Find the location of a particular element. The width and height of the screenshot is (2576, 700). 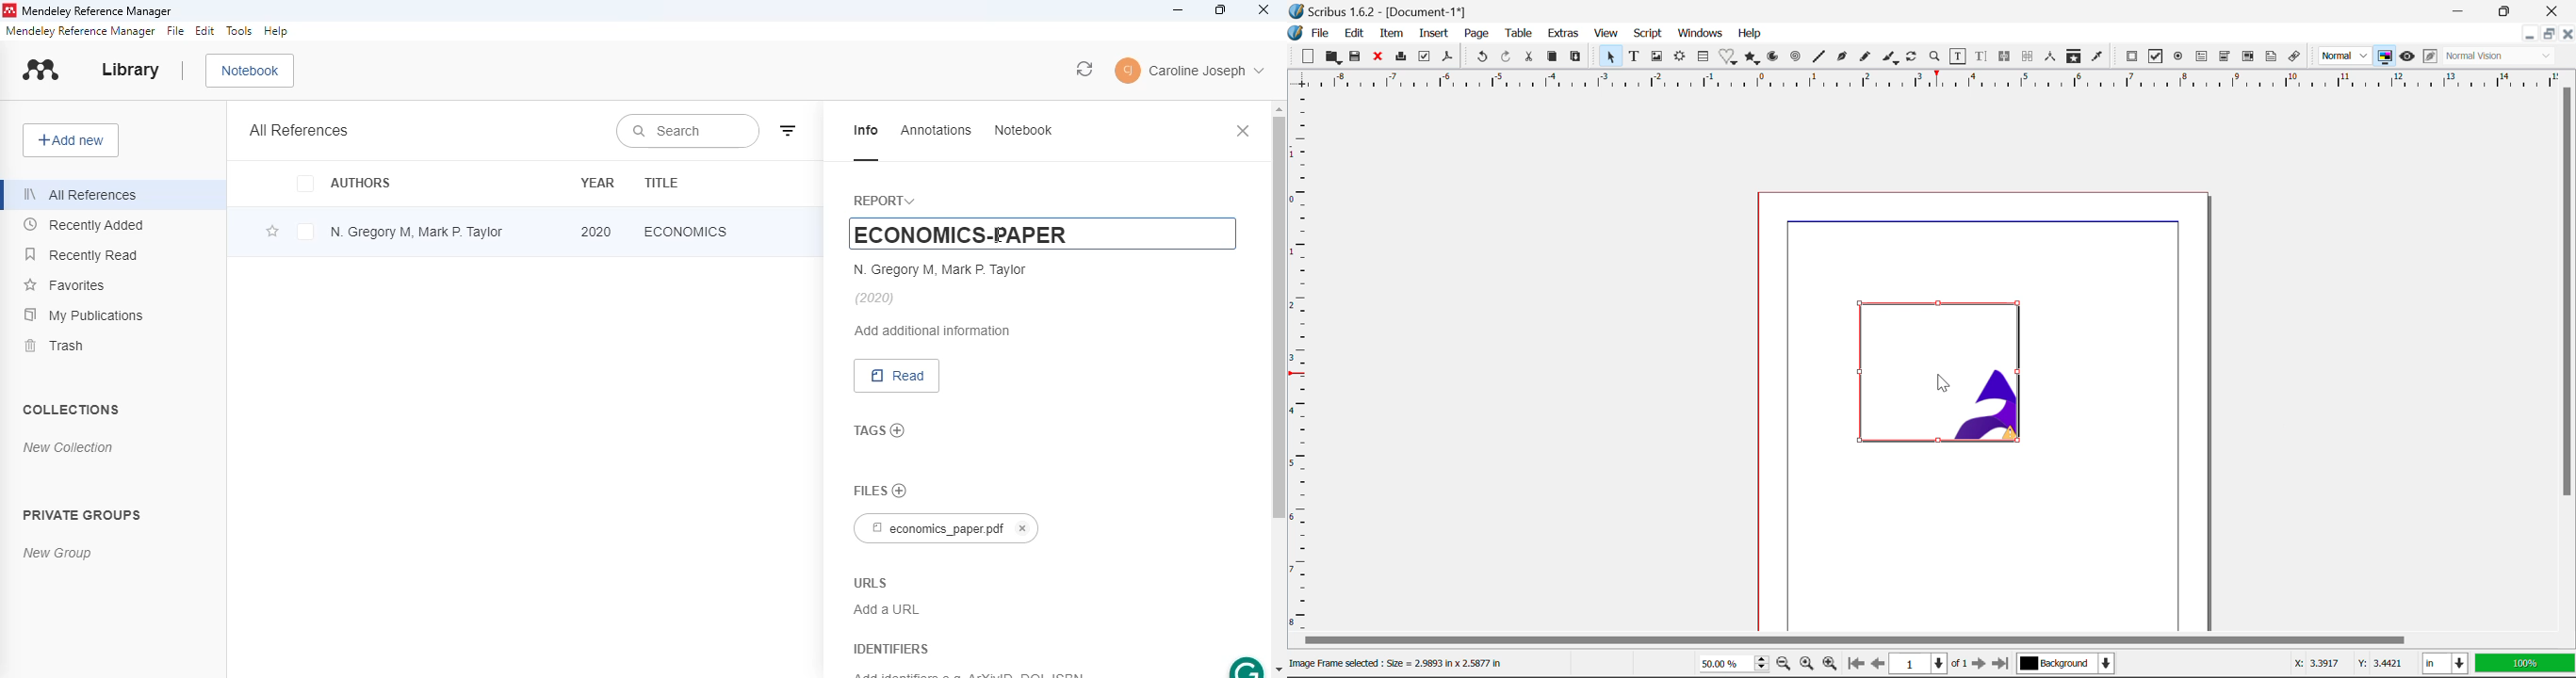

Window Title is located at coordinates (1380, 11).